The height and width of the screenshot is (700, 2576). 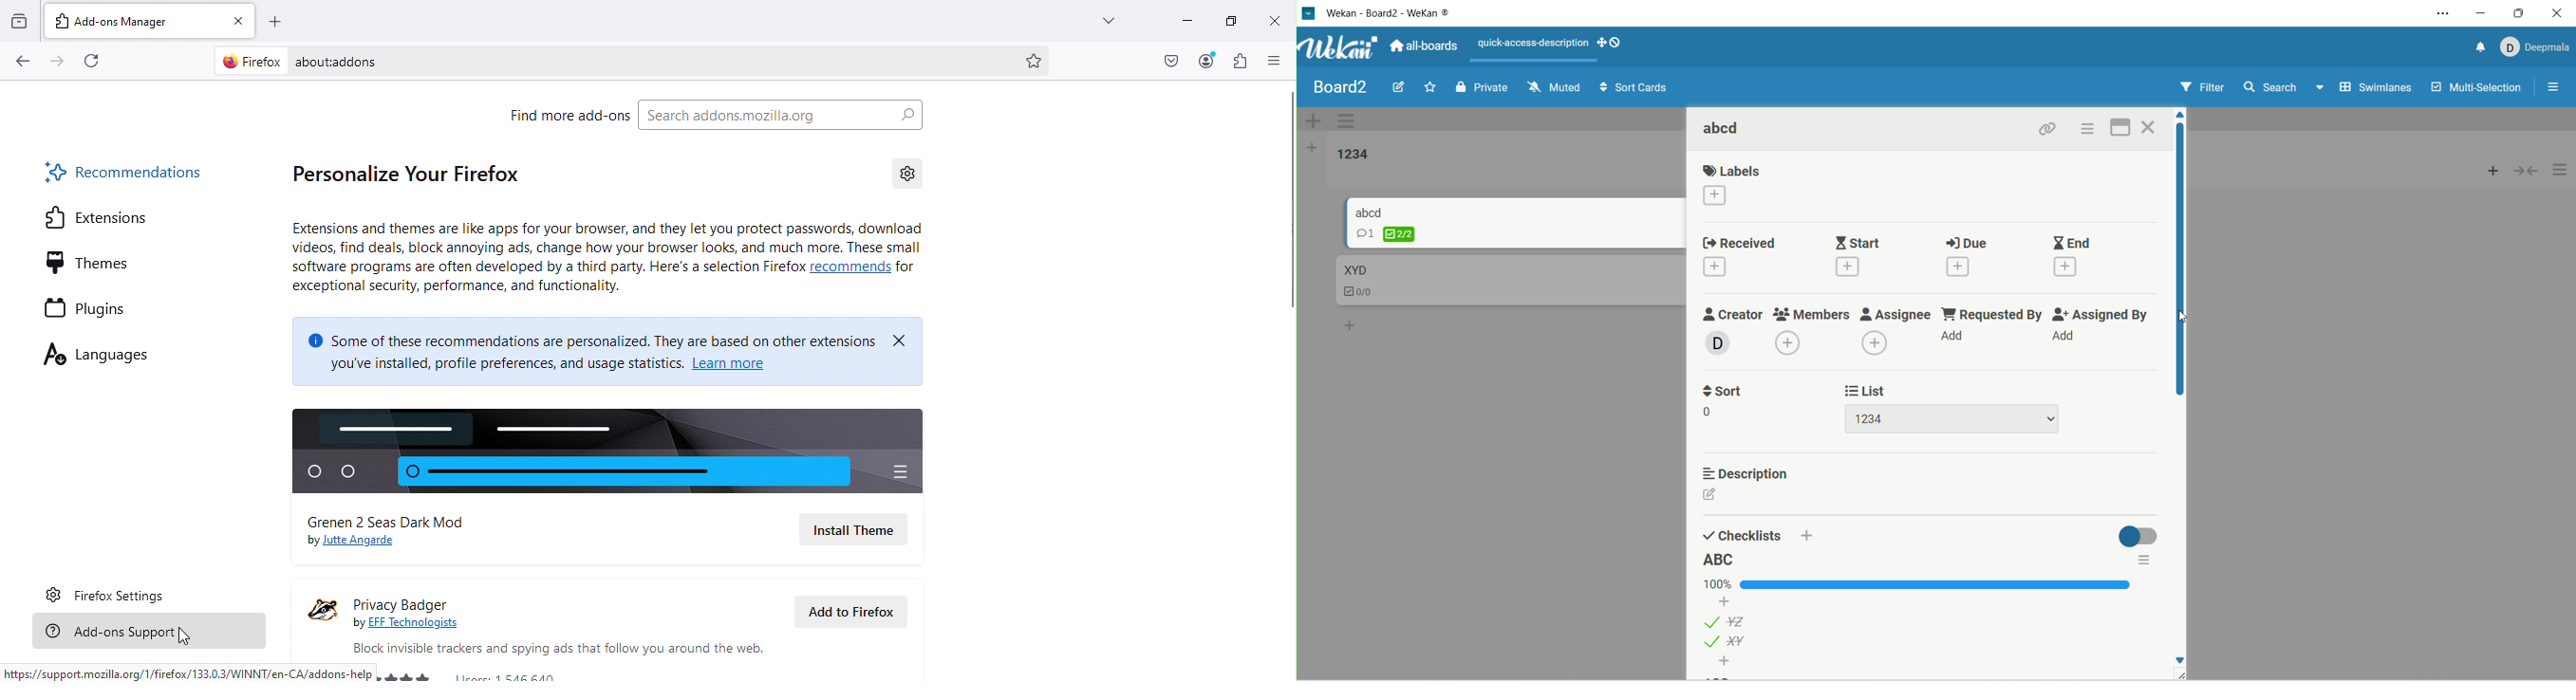 What do you see at coordinates (247, 61) in the screenshot?
I see `firefox logo` at bounding box center [247, 61].